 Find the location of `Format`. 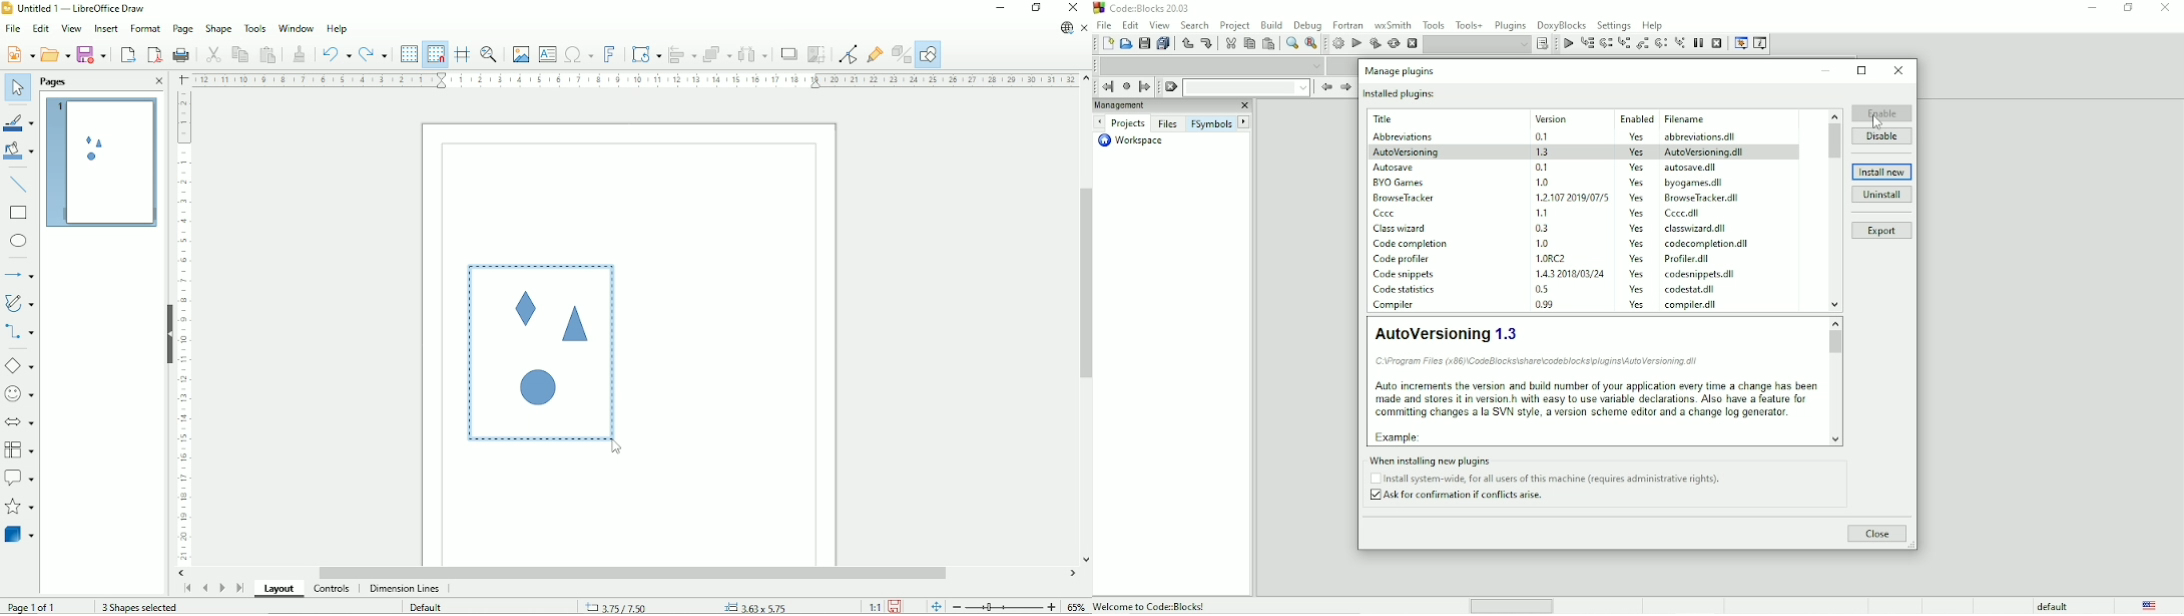

Format is located at coordinates (144, 27).